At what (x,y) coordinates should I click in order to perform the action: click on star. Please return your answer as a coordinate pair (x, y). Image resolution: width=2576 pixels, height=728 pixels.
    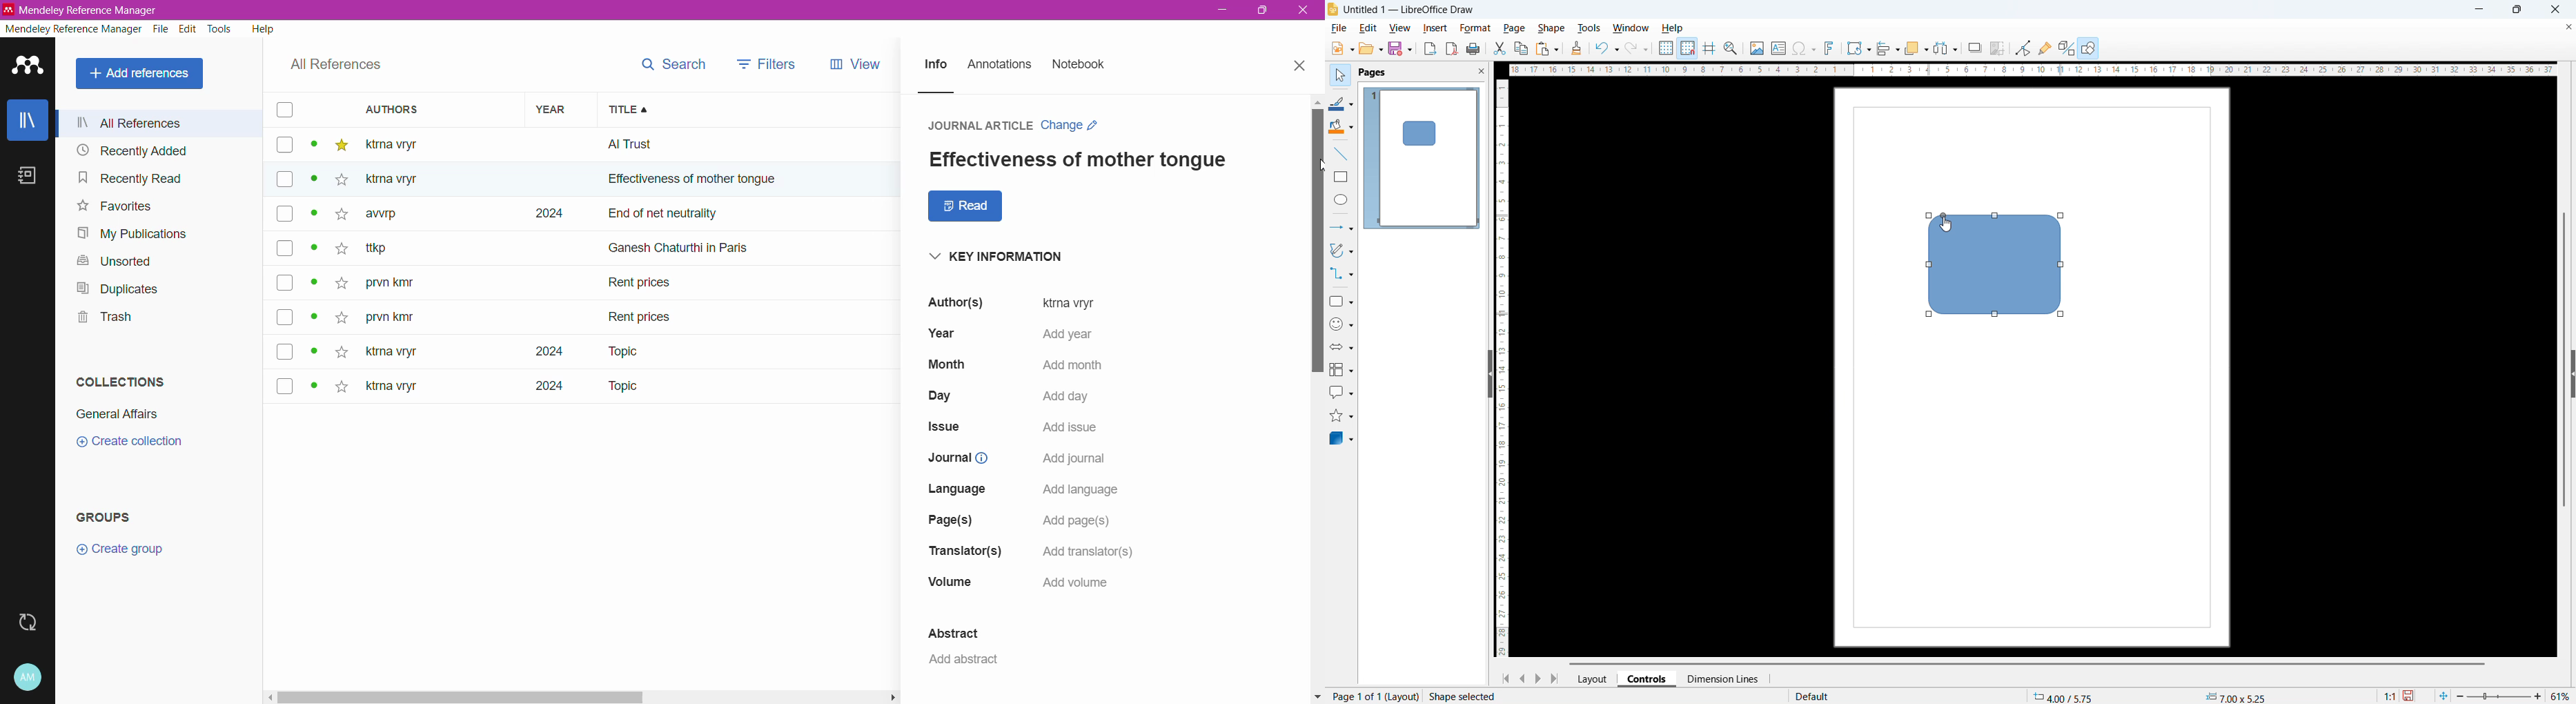
    Looking at the image, I should click on (337, 219).